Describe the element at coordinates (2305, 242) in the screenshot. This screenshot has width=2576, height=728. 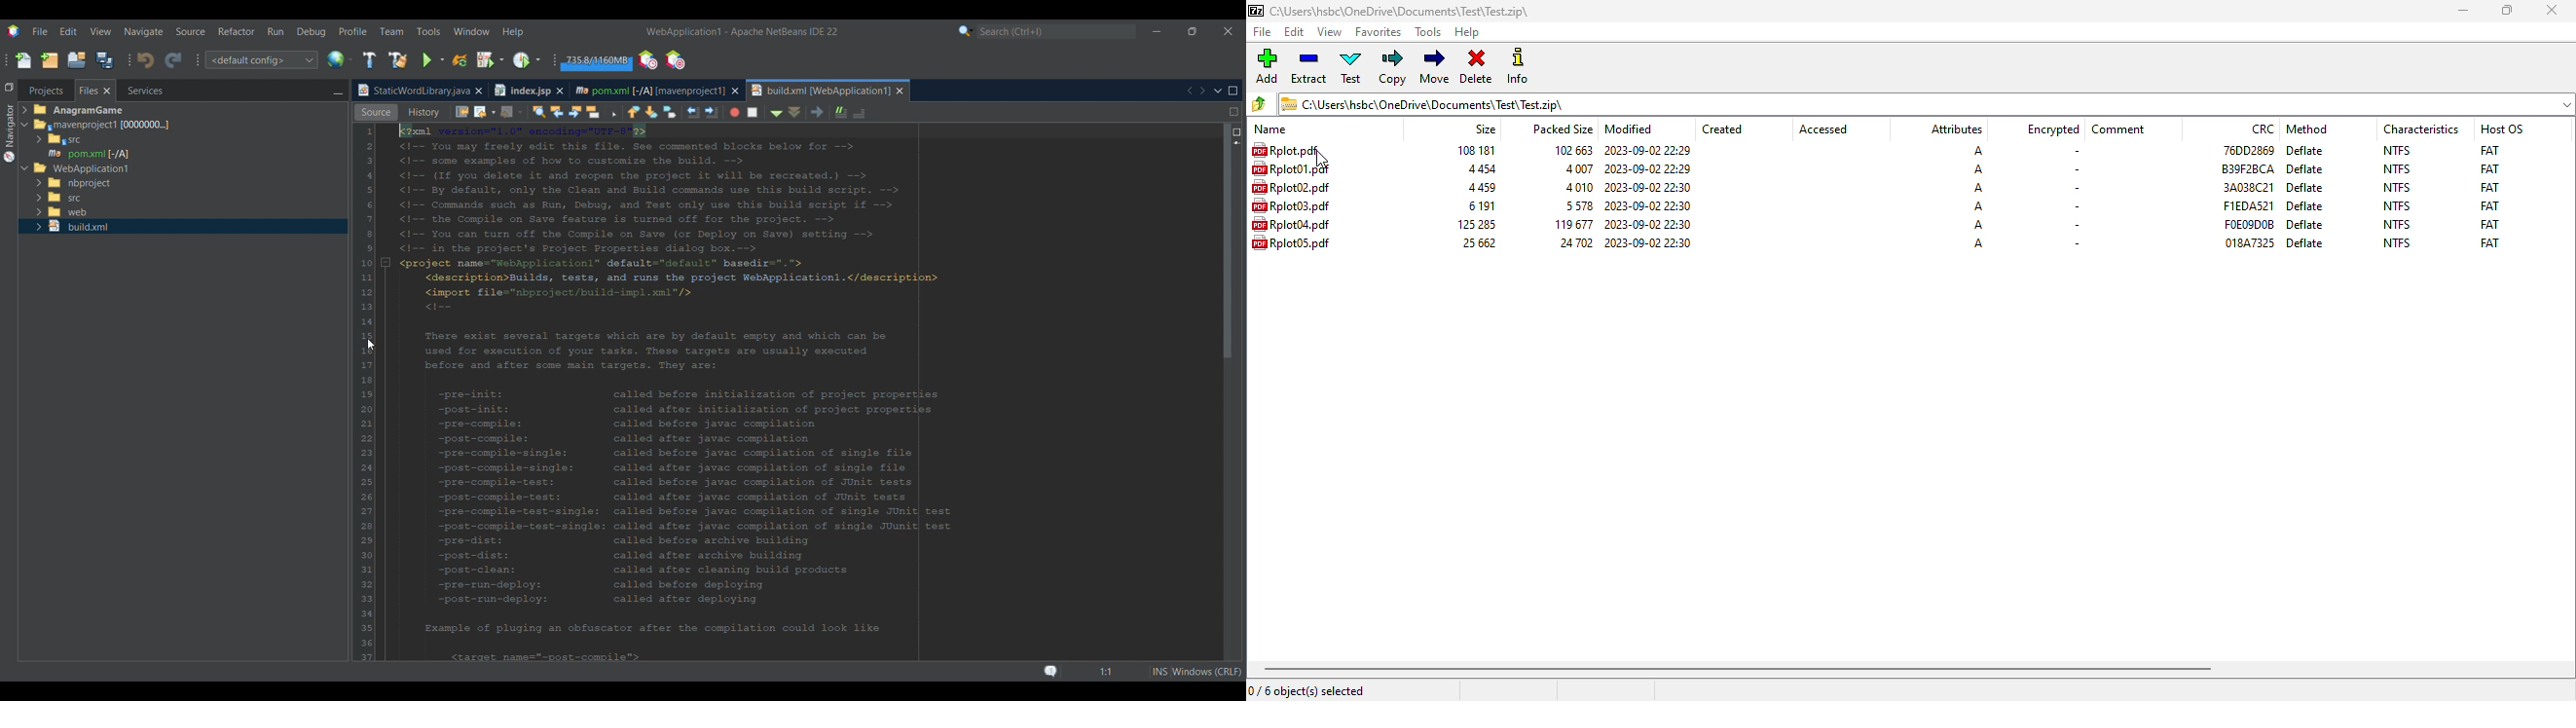
I see `deflate` at that location.